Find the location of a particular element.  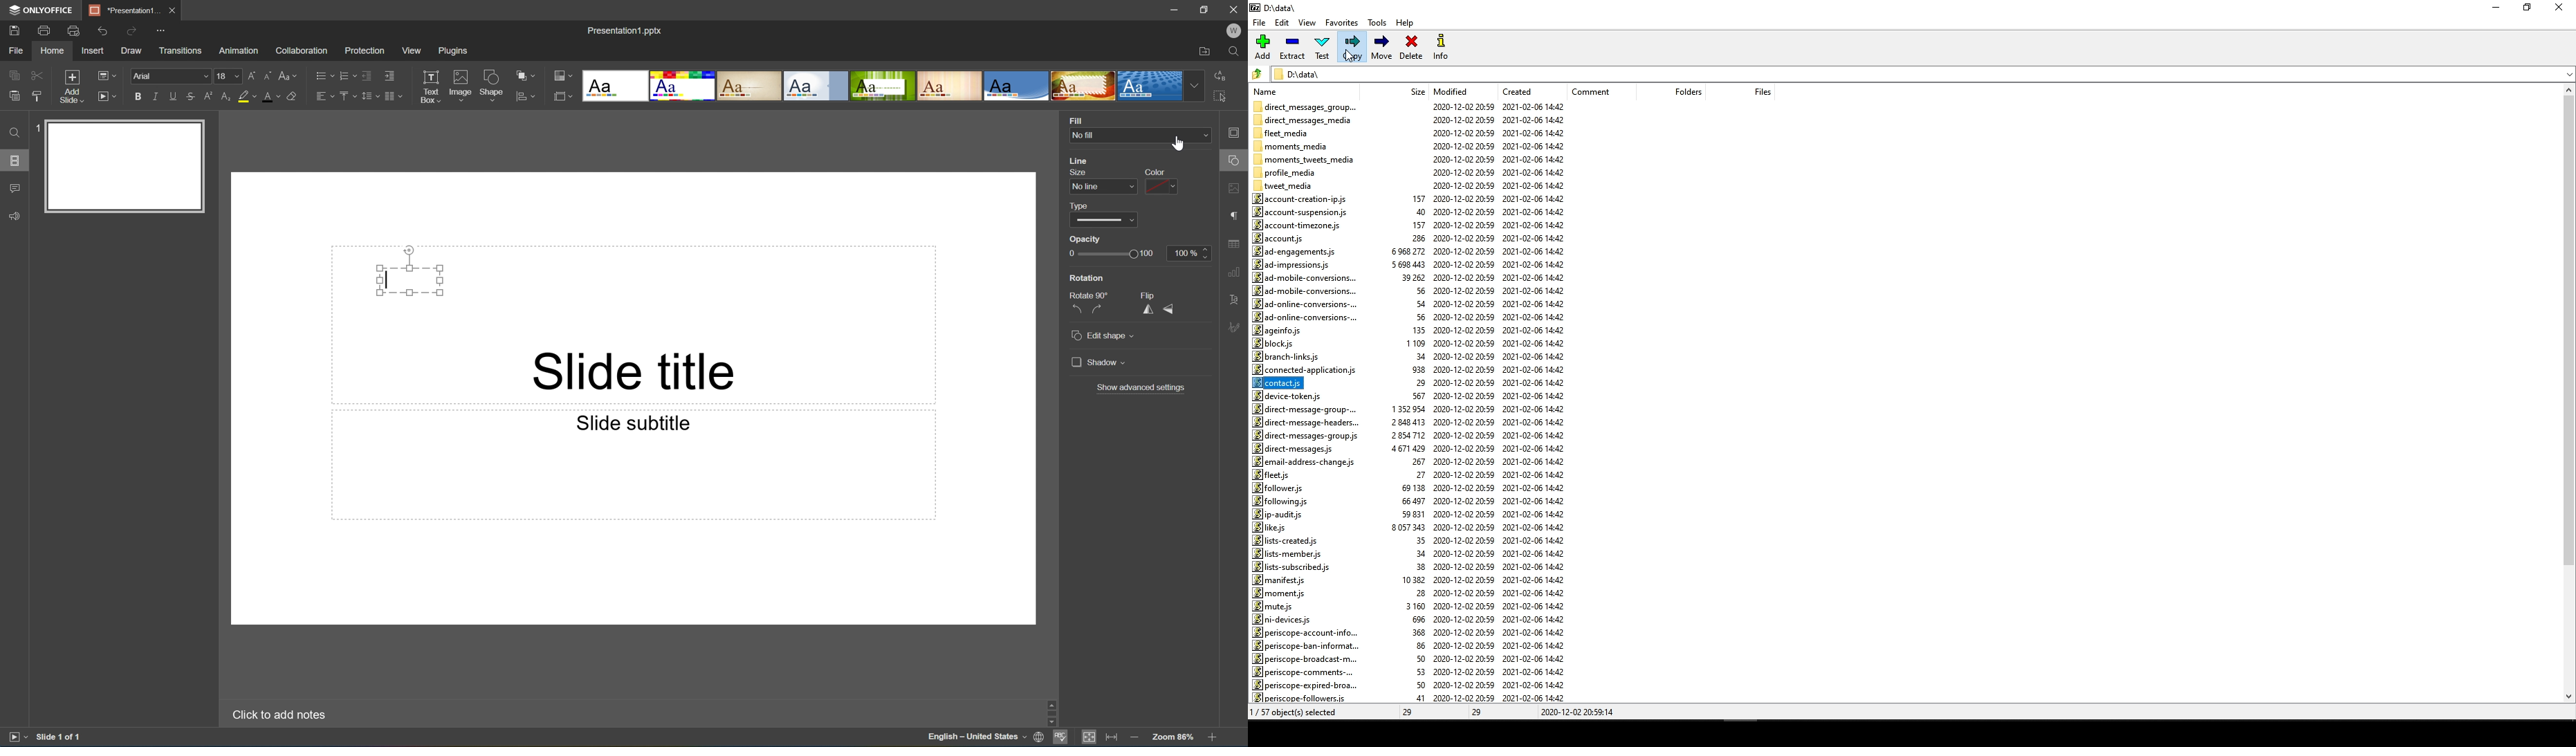

Change slide layout is located at coordinates (105, 74).